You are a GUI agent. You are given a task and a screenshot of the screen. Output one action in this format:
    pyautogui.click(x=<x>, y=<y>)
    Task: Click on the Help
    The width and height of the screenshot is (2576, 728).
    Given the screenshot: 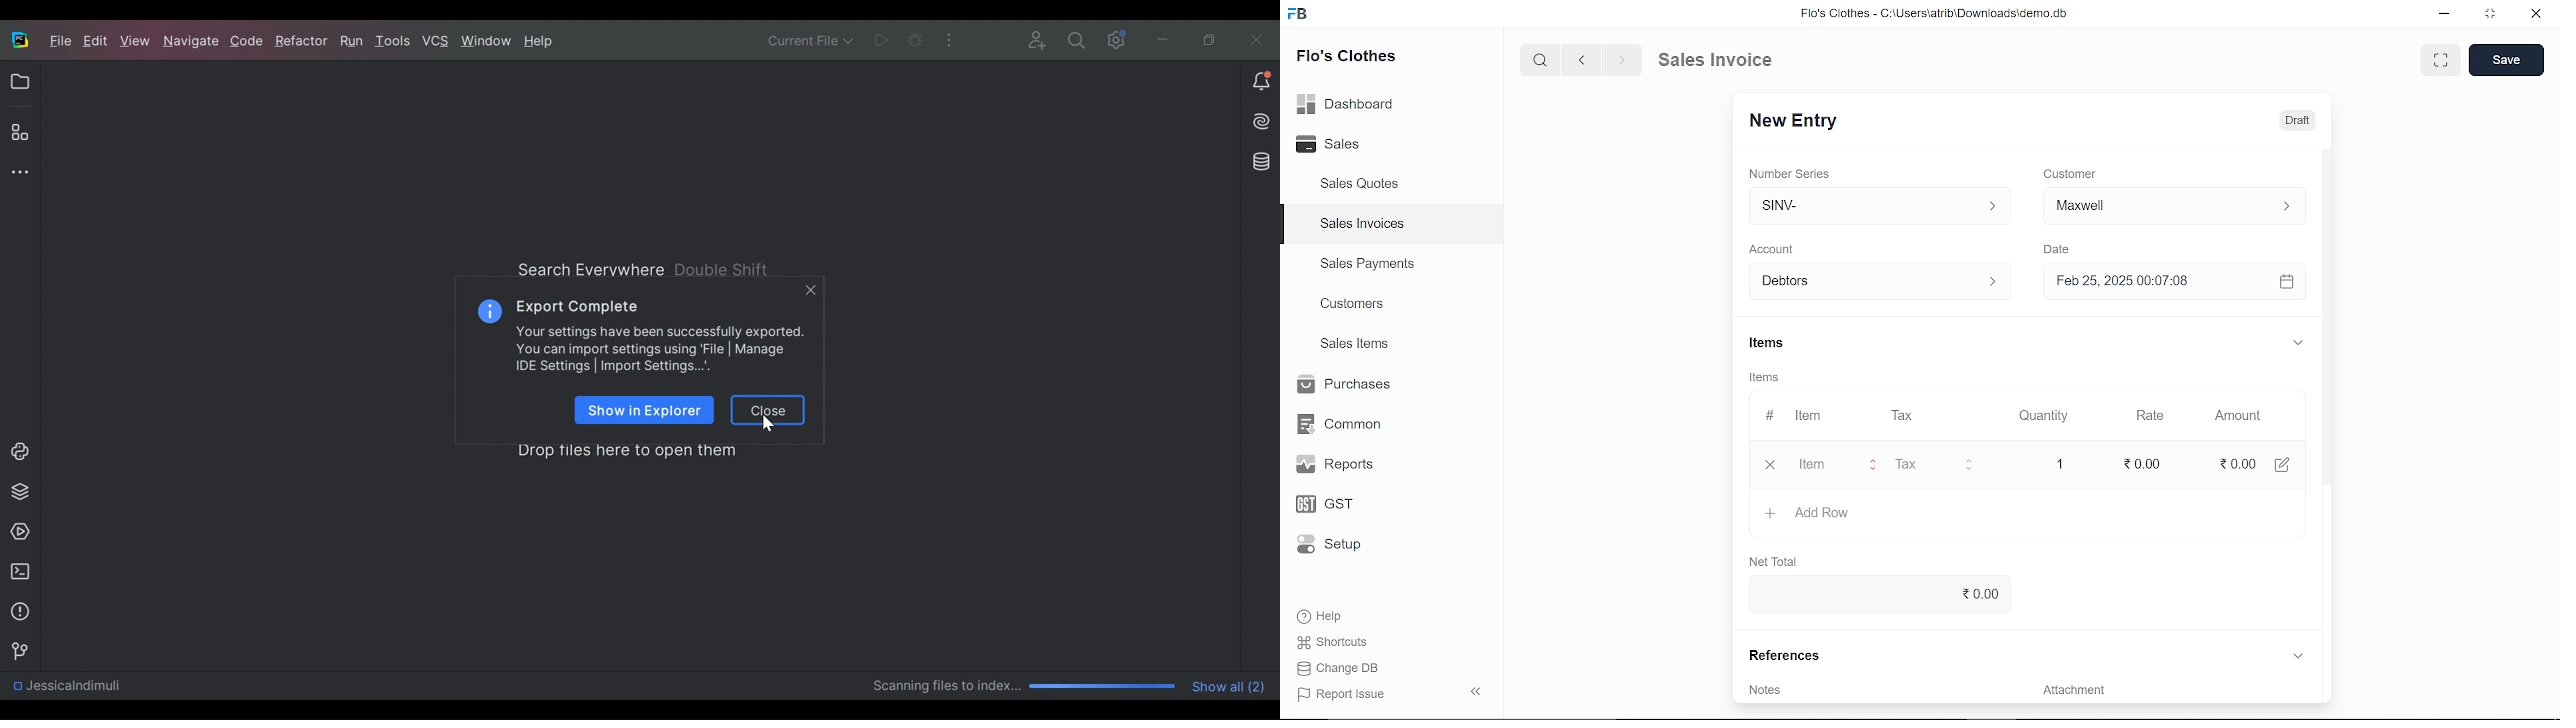 What is the action you would take?
    pyautogui.click(x=1322, y=616)
    